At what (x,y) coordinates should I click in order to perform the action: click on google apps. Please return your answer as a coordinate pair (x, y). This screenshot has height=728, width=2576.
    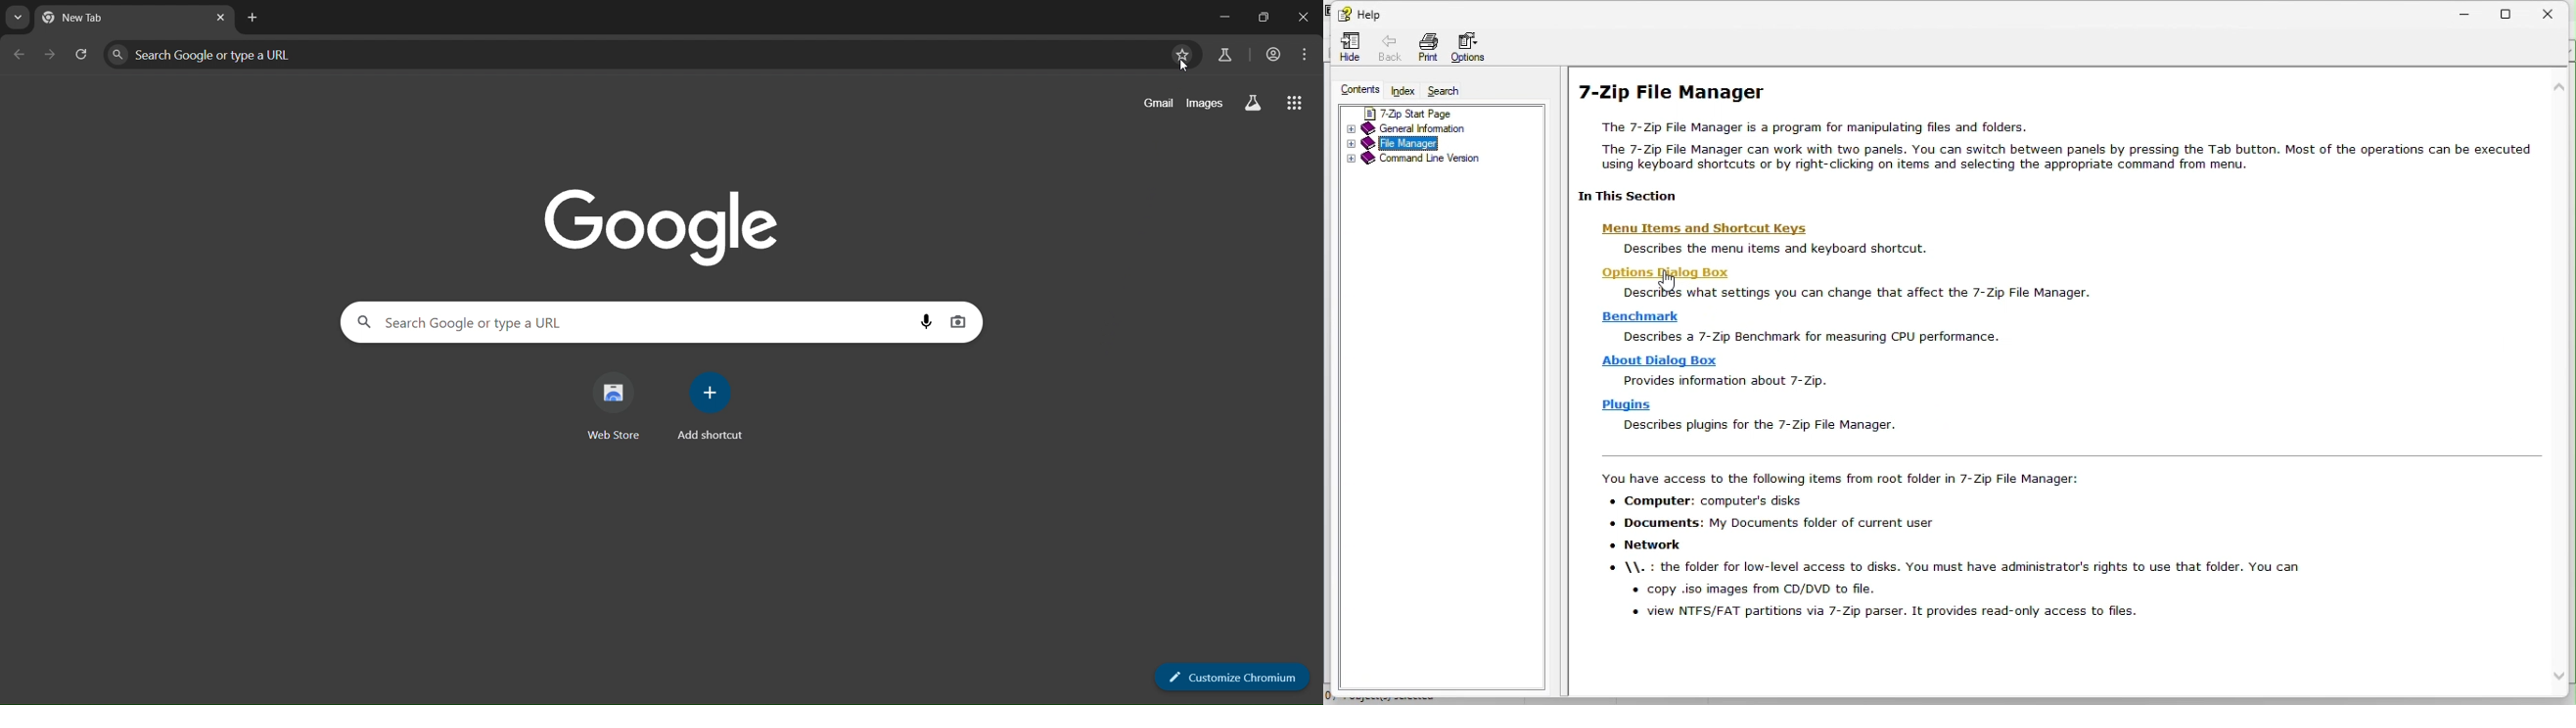
    Looking at the image, I should click on (1294, 106).